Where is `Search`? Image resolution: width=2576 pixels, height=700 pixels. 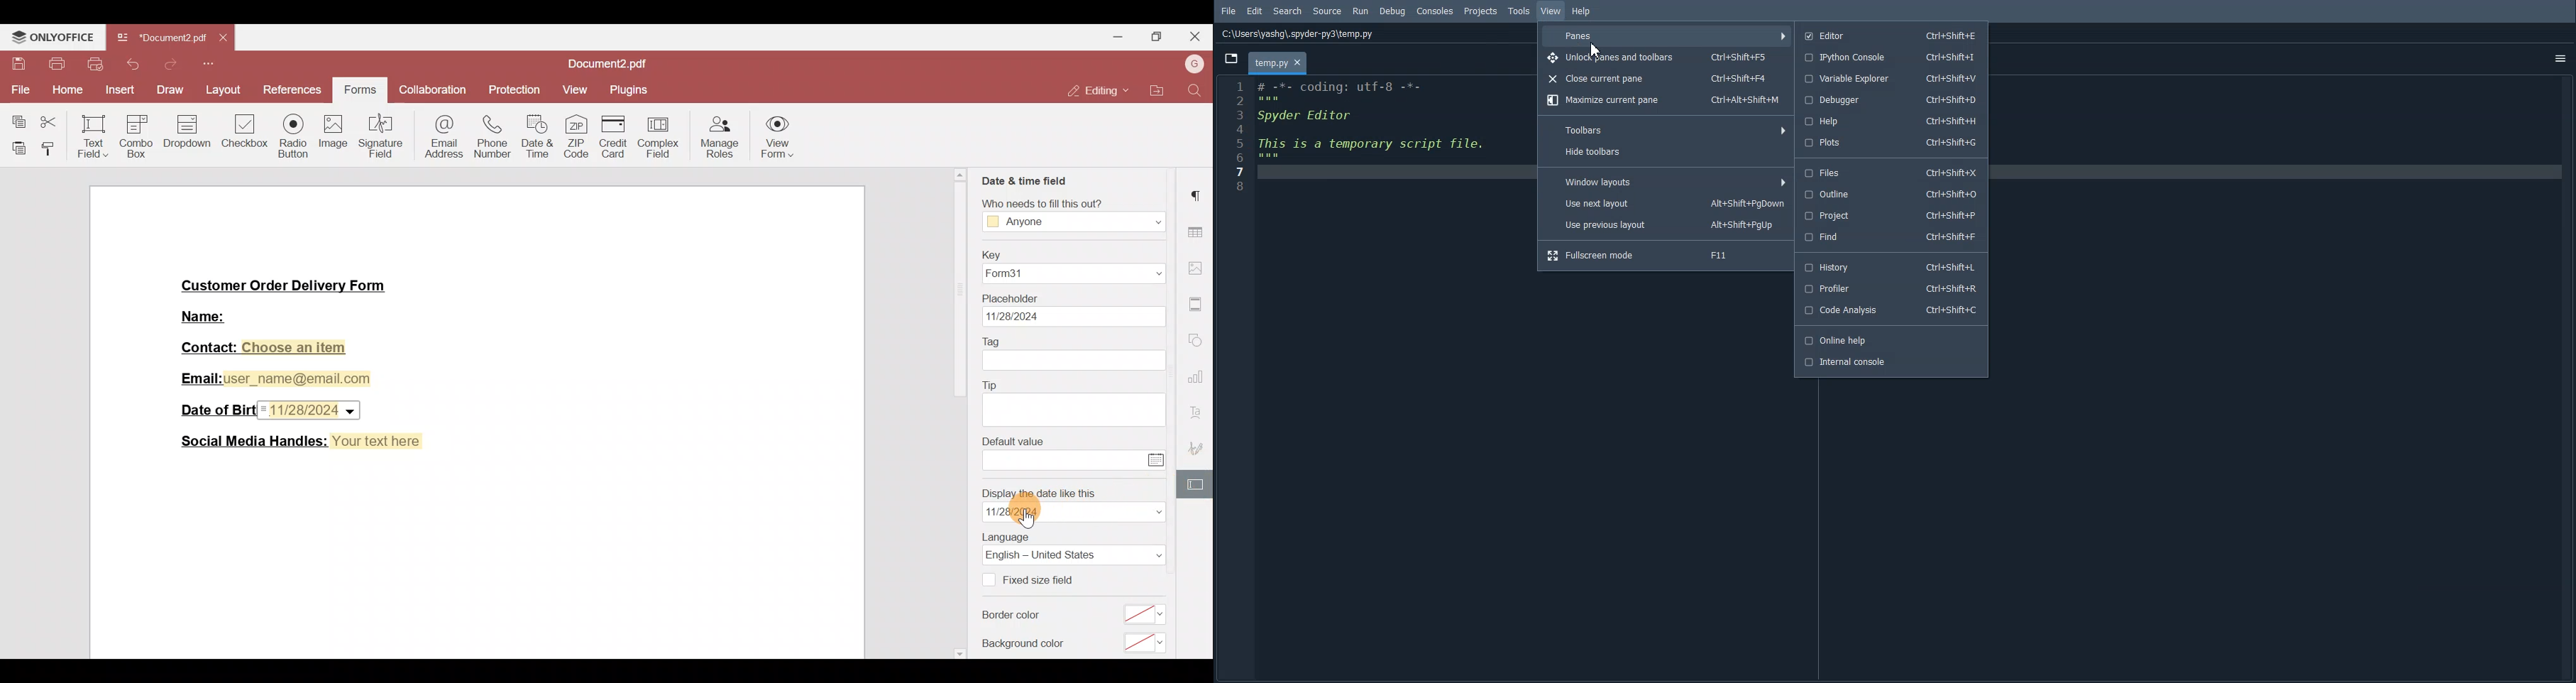
Search is located at coordinates (1288, 11).